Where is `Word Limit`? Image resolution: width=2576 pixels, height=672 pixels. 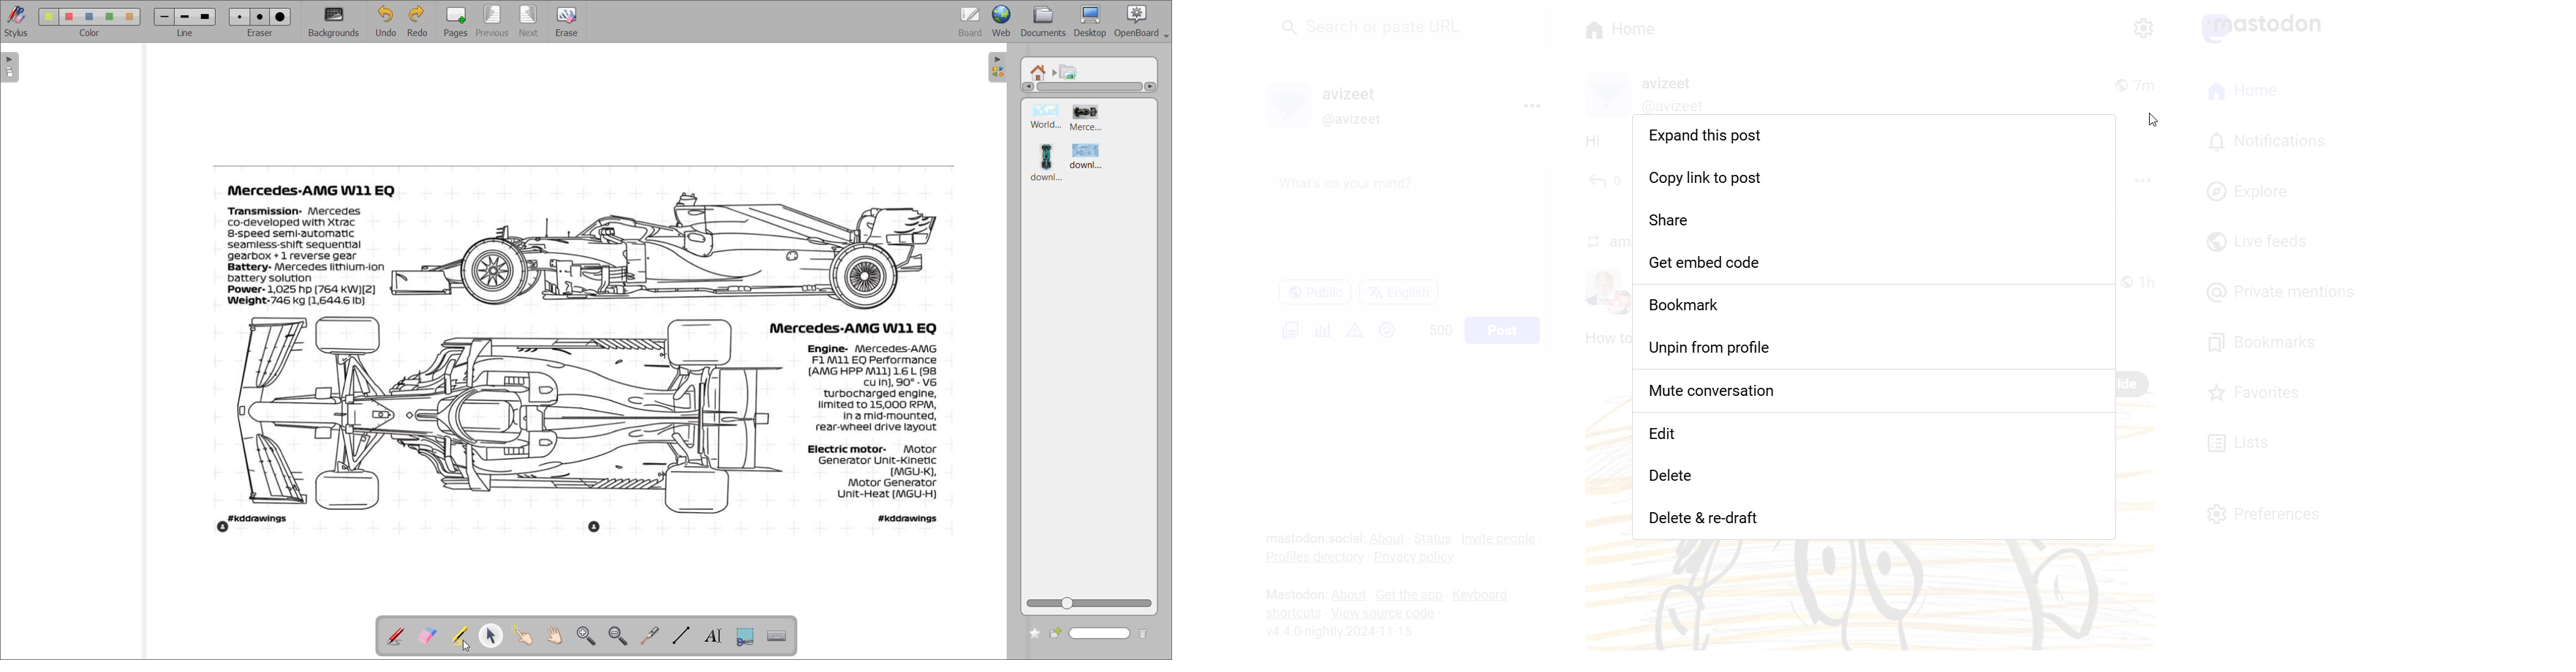
Word Limit is located at coordinates (1441, 329).